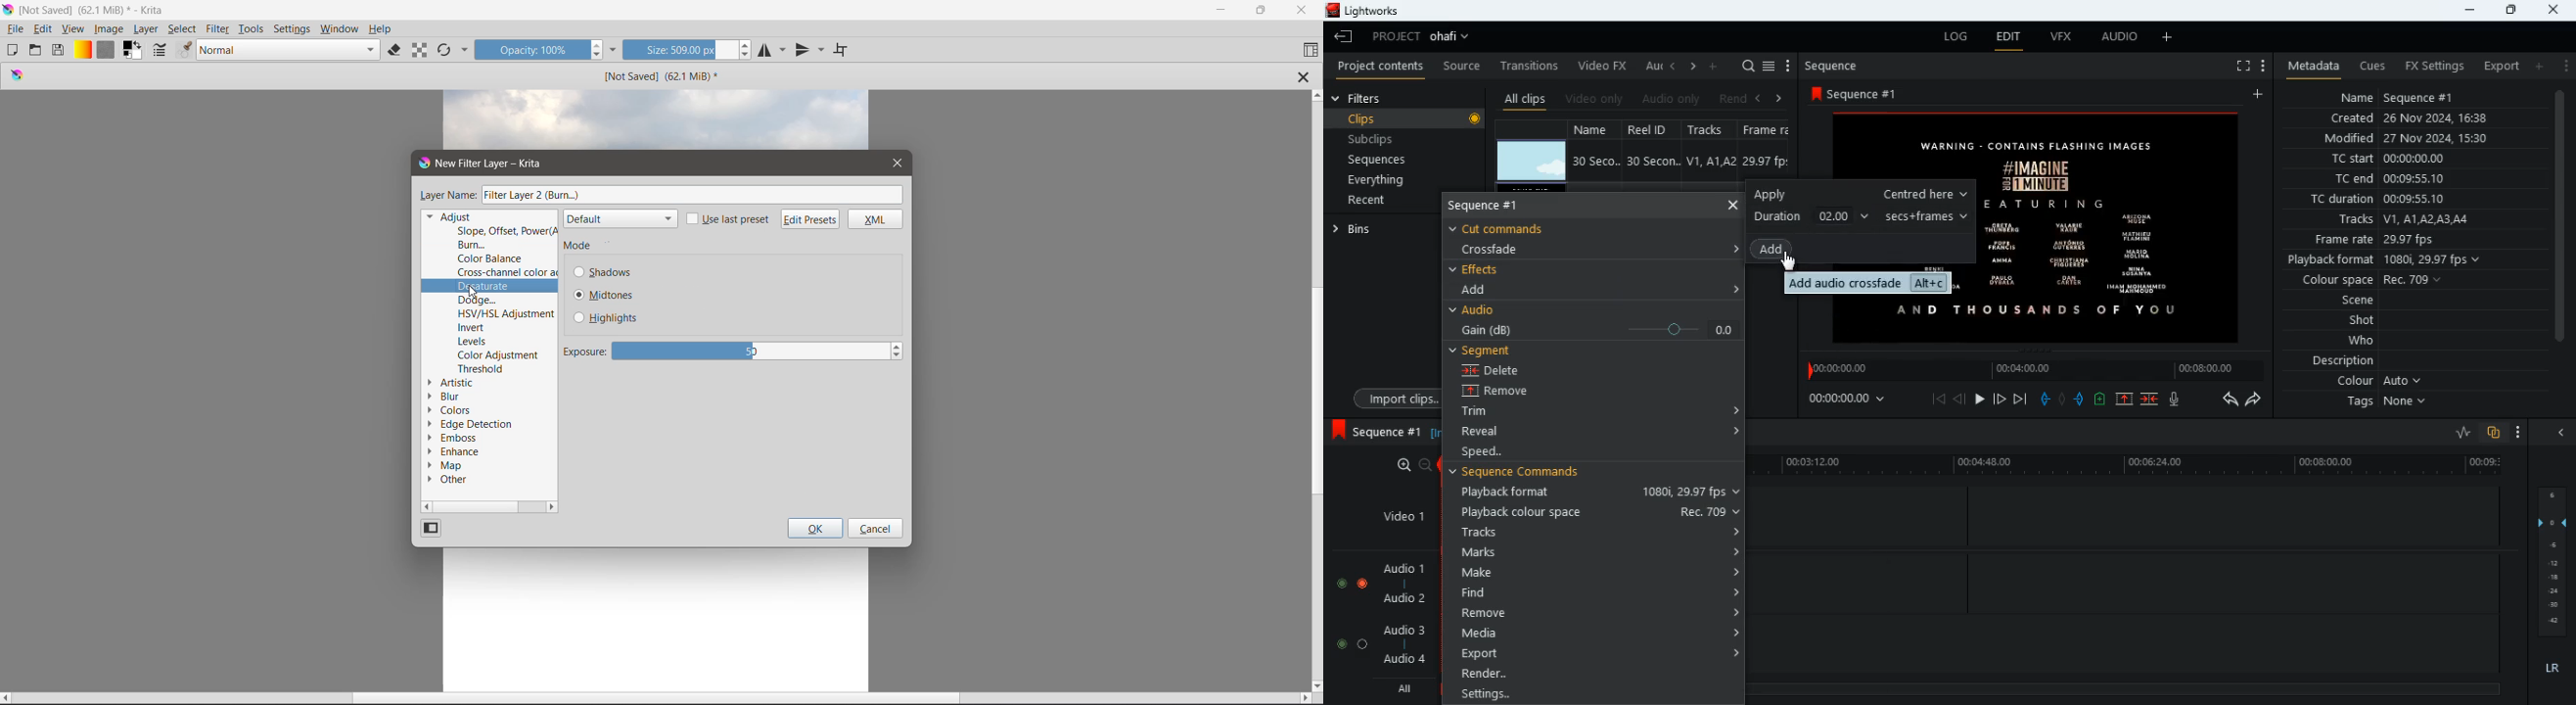 The height and width of the screenshot is (728, 2576). Describe the element at coordinates (1603, 67) in the screenshot. I see `video fx` at that location.